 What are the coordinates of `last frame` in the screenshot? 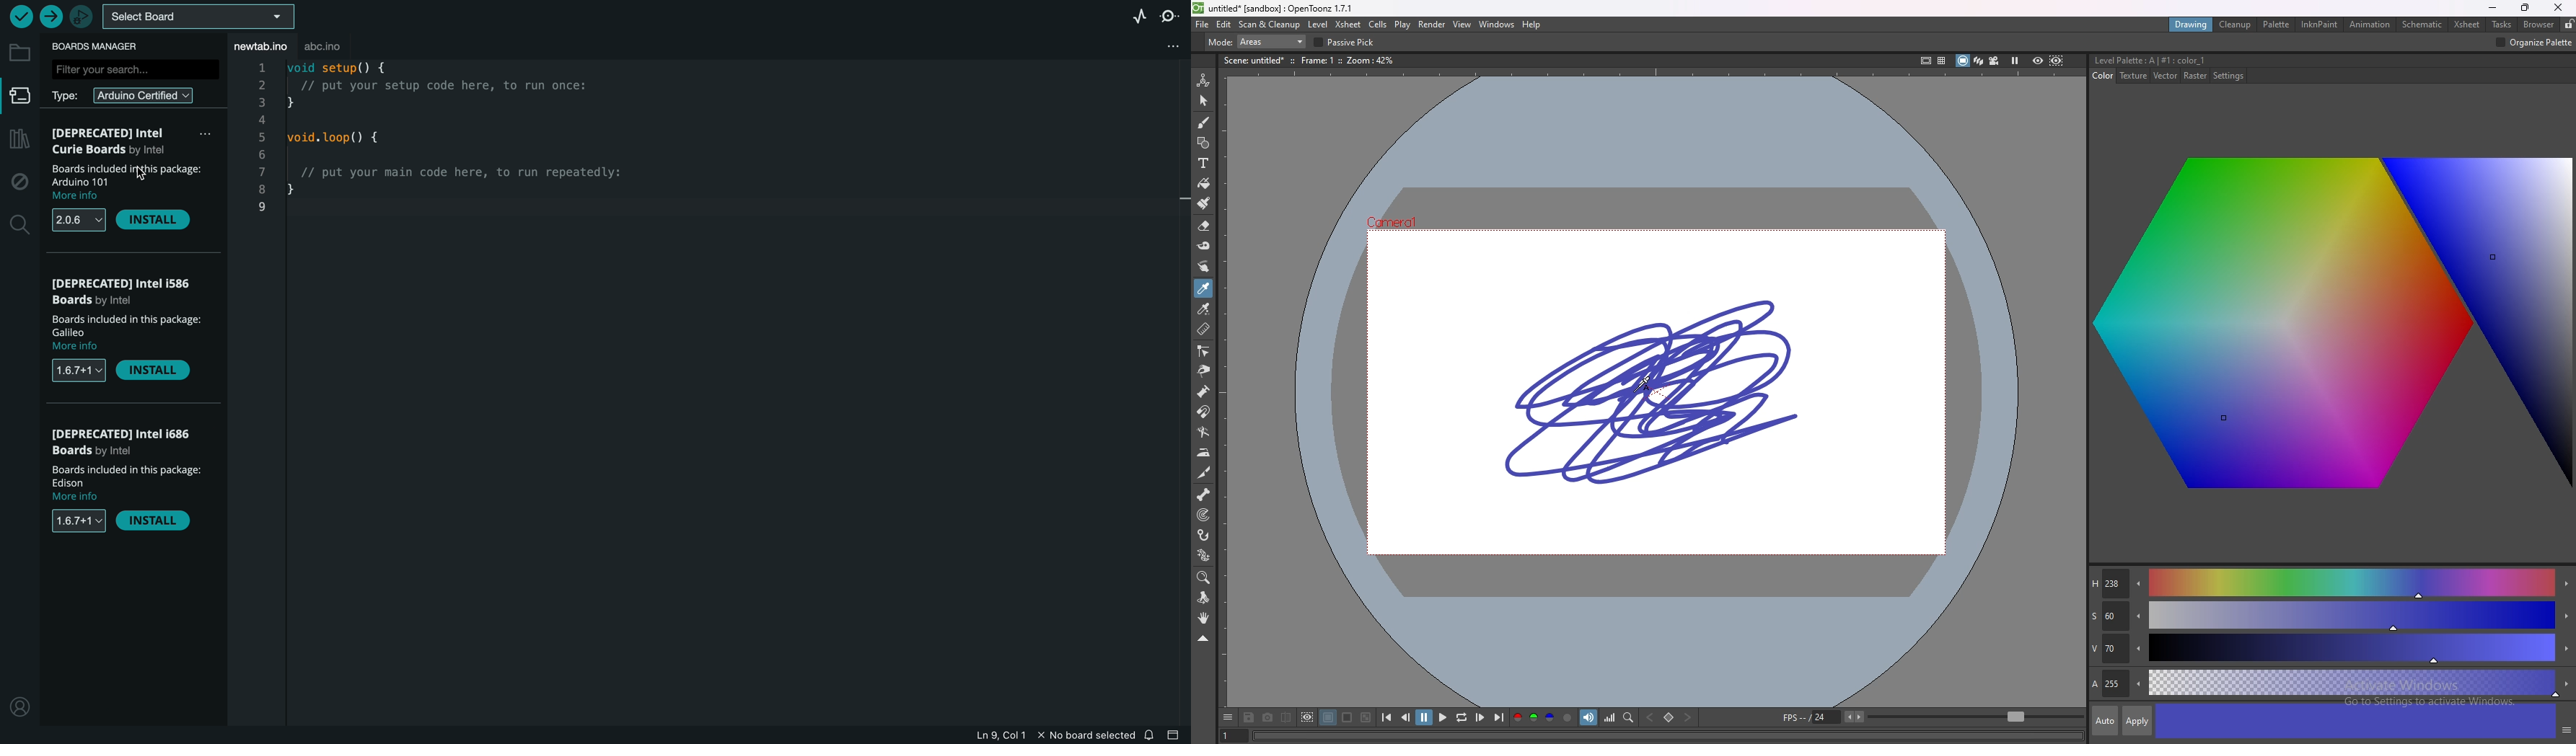 It's located at (1498, 717).